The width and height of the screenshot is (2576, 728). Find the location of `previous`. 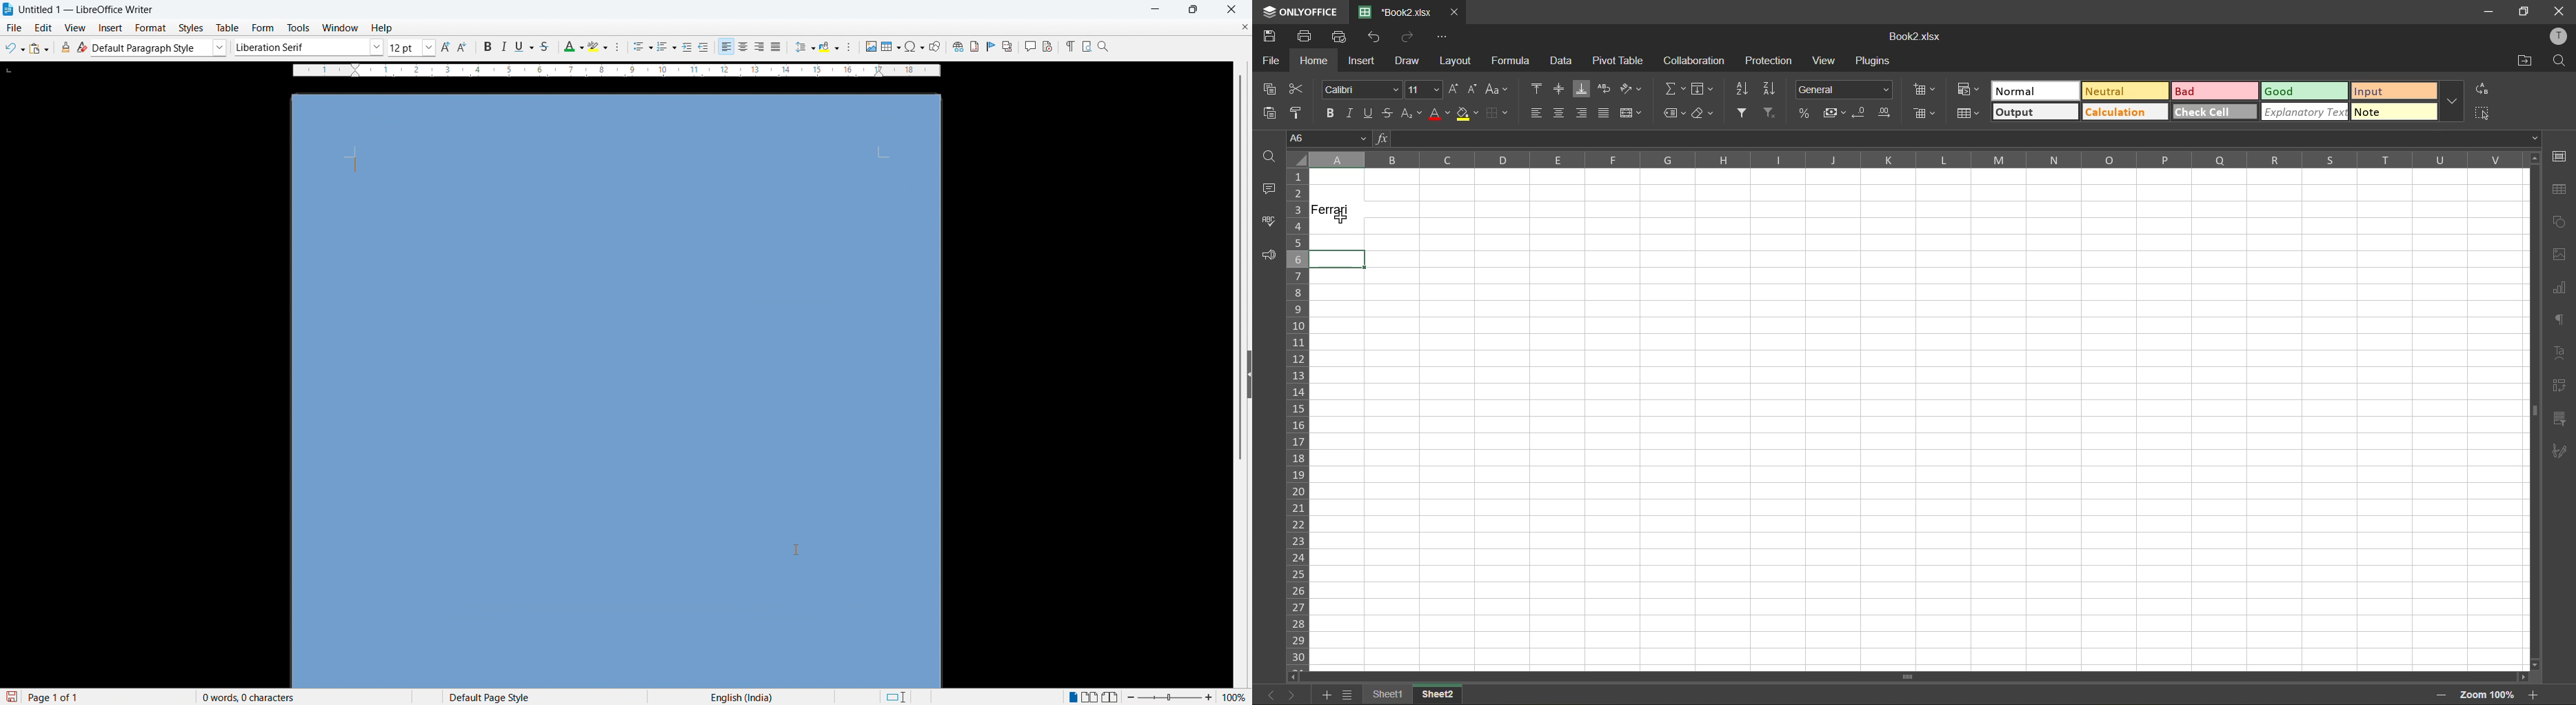

previous is located at coordinates (1267, 695).